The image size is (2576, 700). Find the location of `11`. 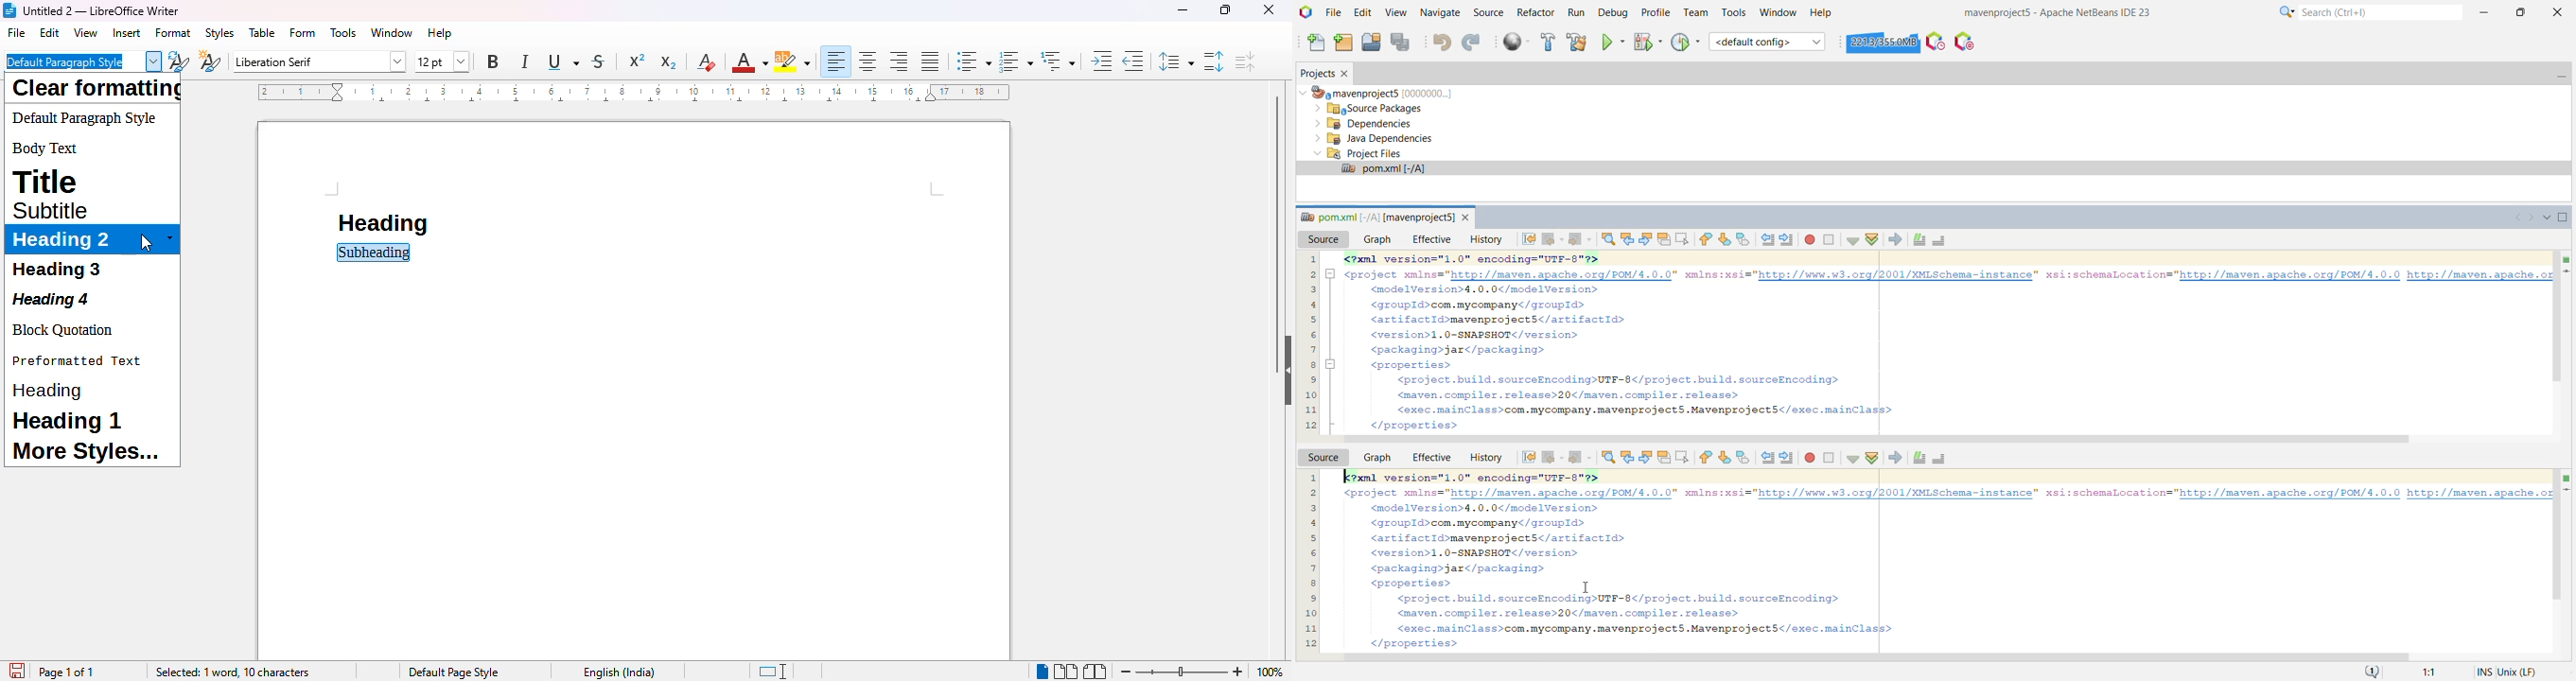

11 is located at coordinates (1311, 408).